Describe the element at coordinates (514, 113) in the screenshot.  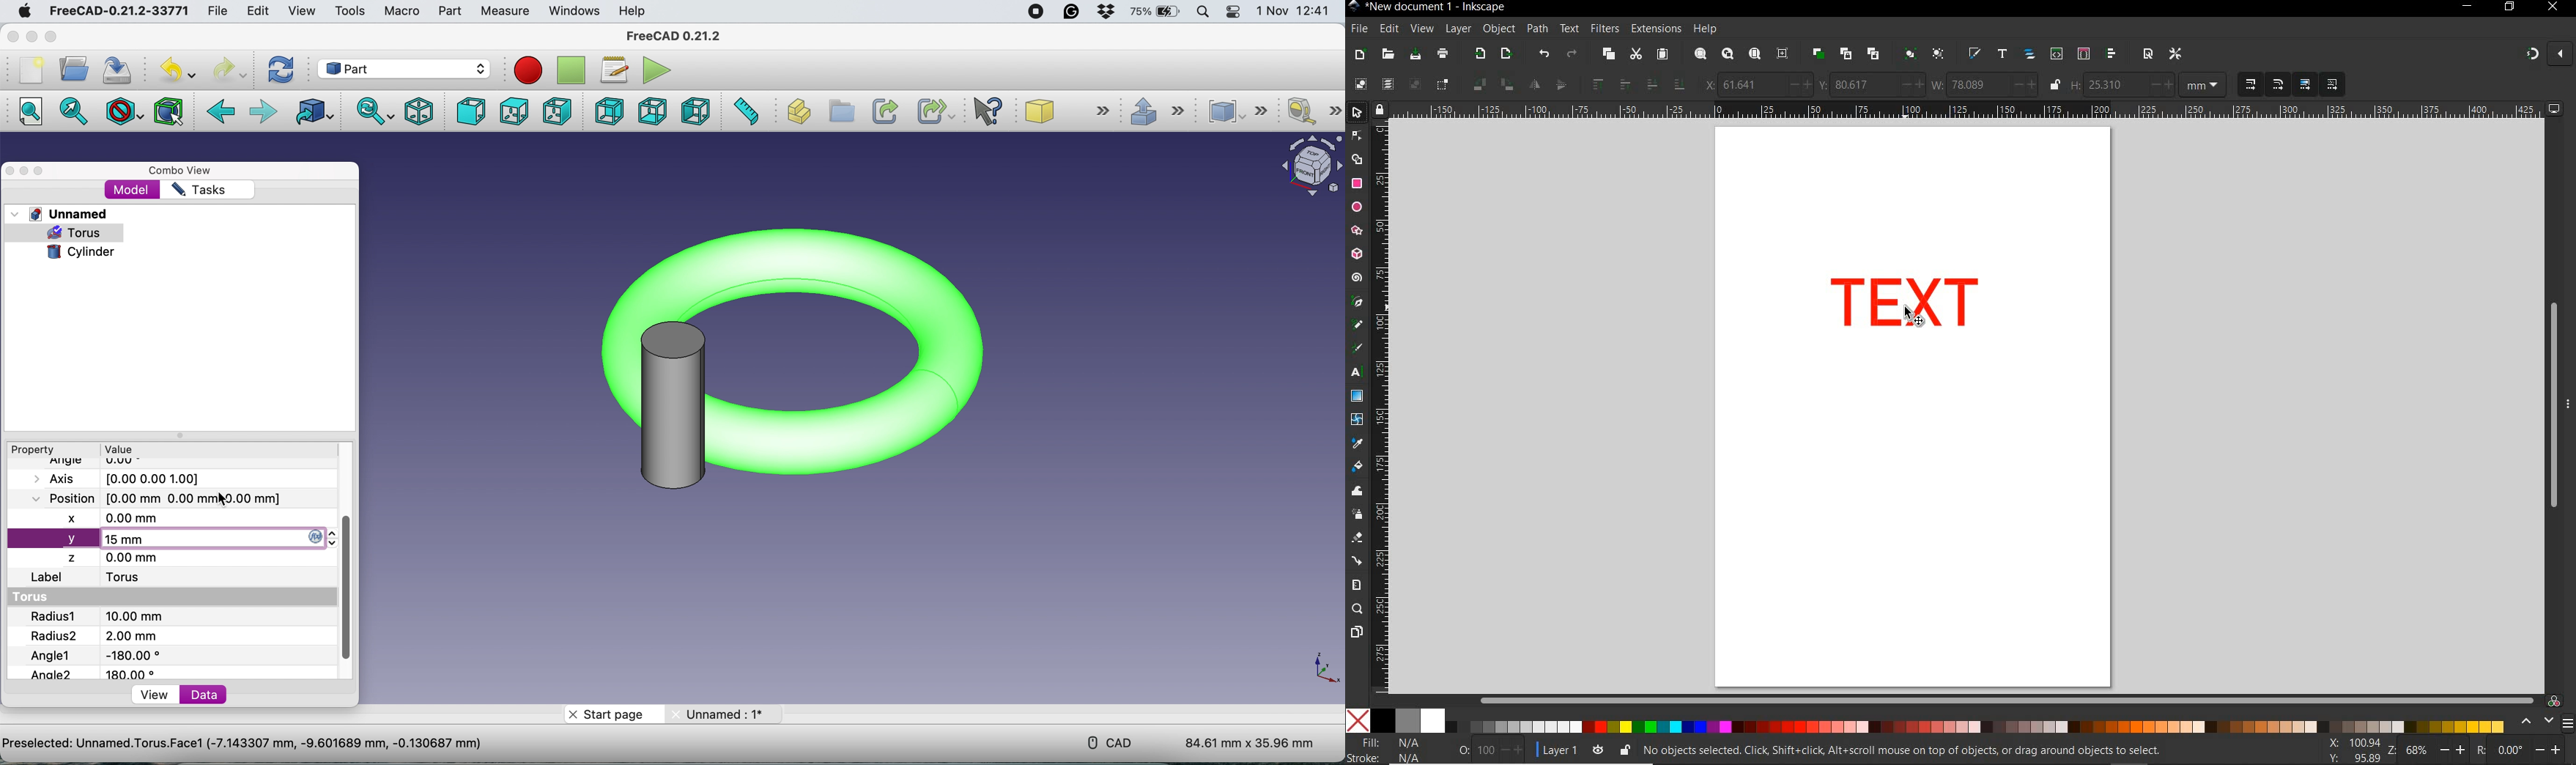
I see `top` at that location.